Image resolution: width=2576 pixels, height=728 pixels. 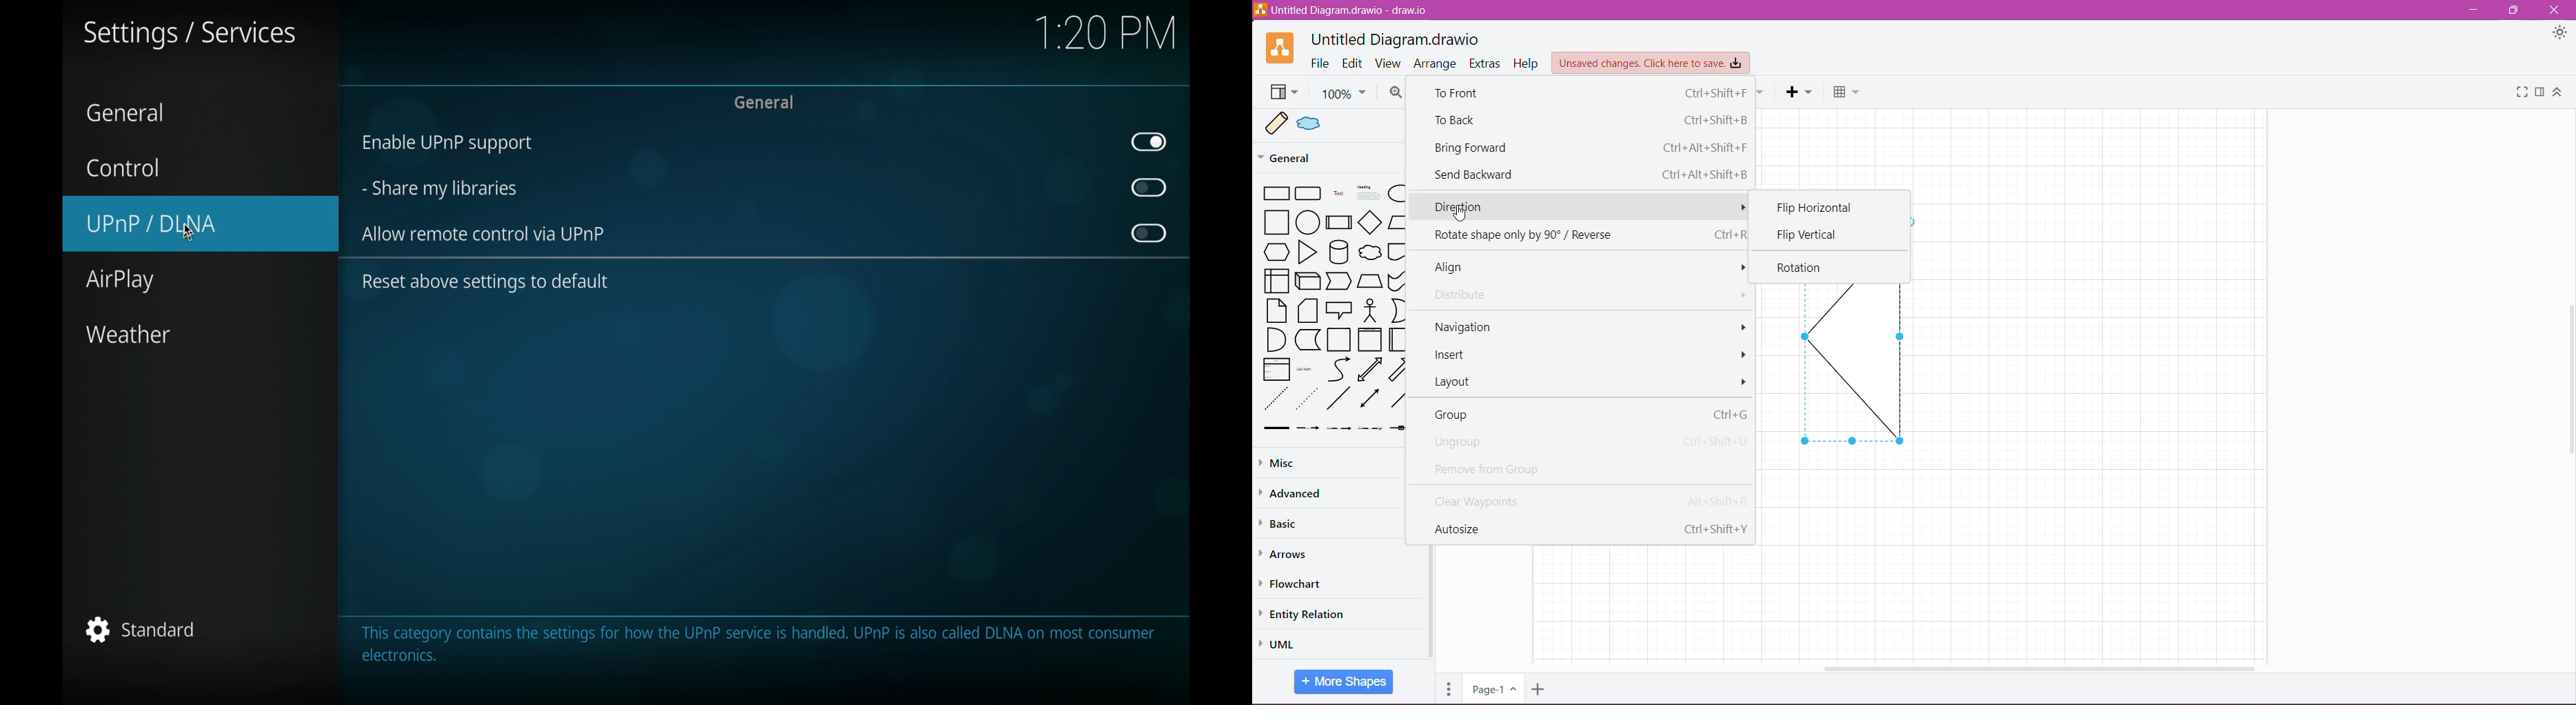 I want to click on Flip Vertical, so click(x=1808, y=235).